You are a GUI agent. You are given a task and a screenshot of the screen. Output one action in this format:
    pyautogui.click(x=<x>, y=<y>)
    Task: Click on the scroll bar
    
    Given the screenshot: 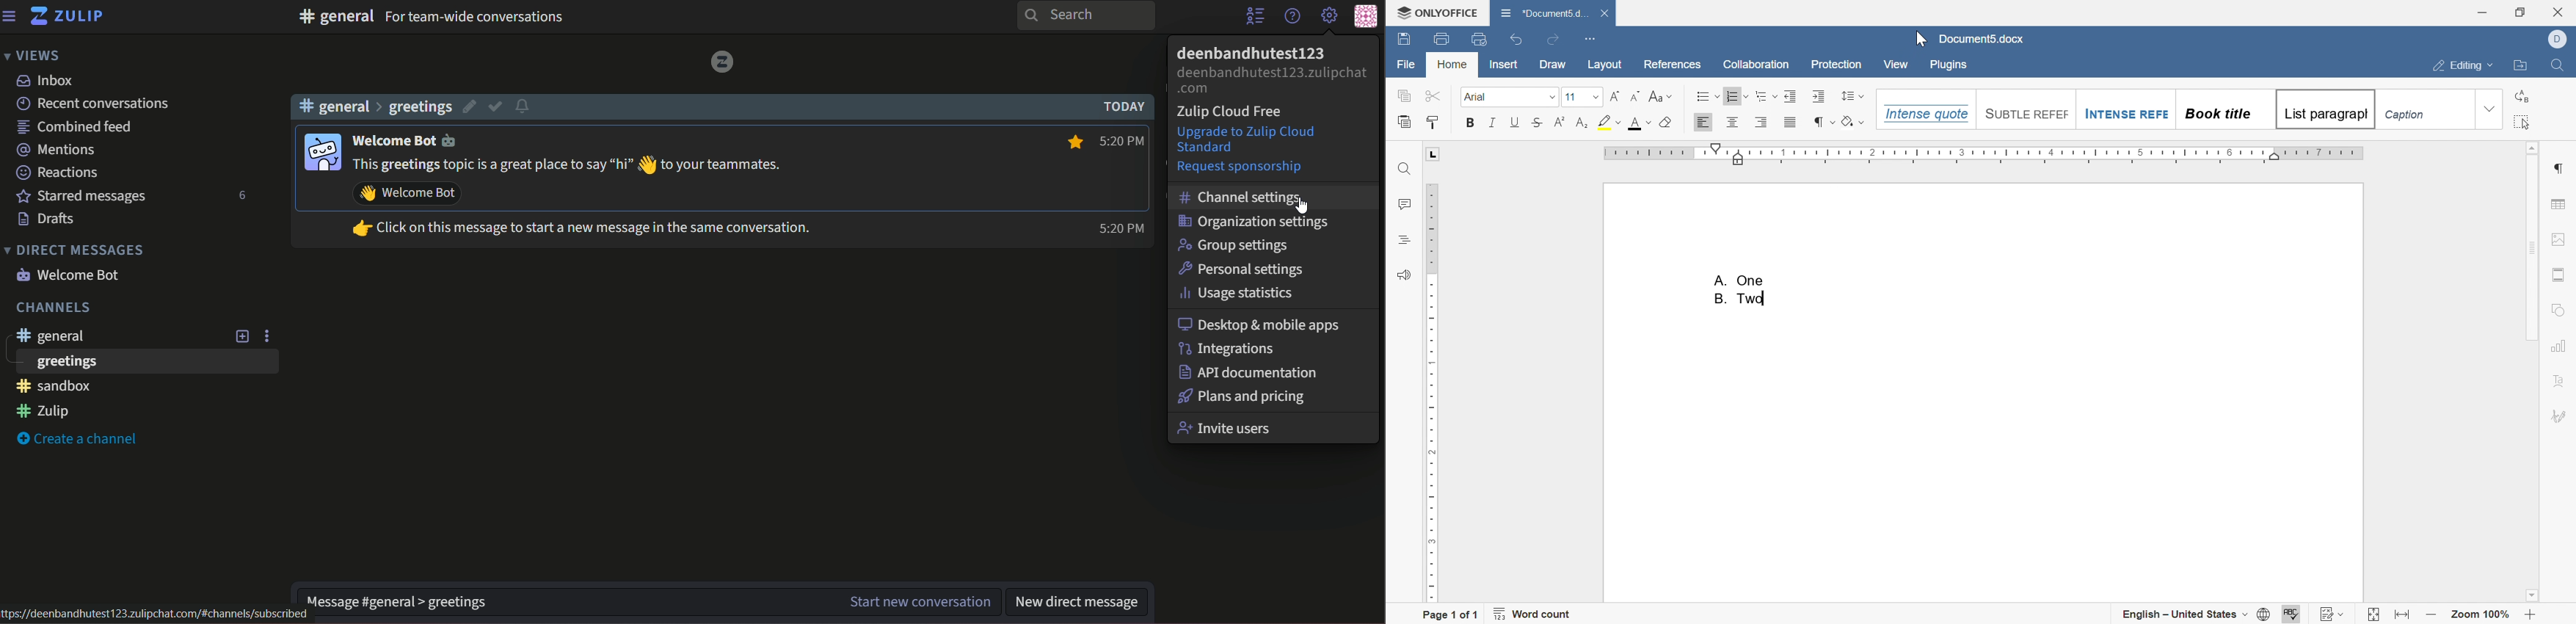 What is the action you would take?
    pyautogui.click(x=2530, y=241)
    